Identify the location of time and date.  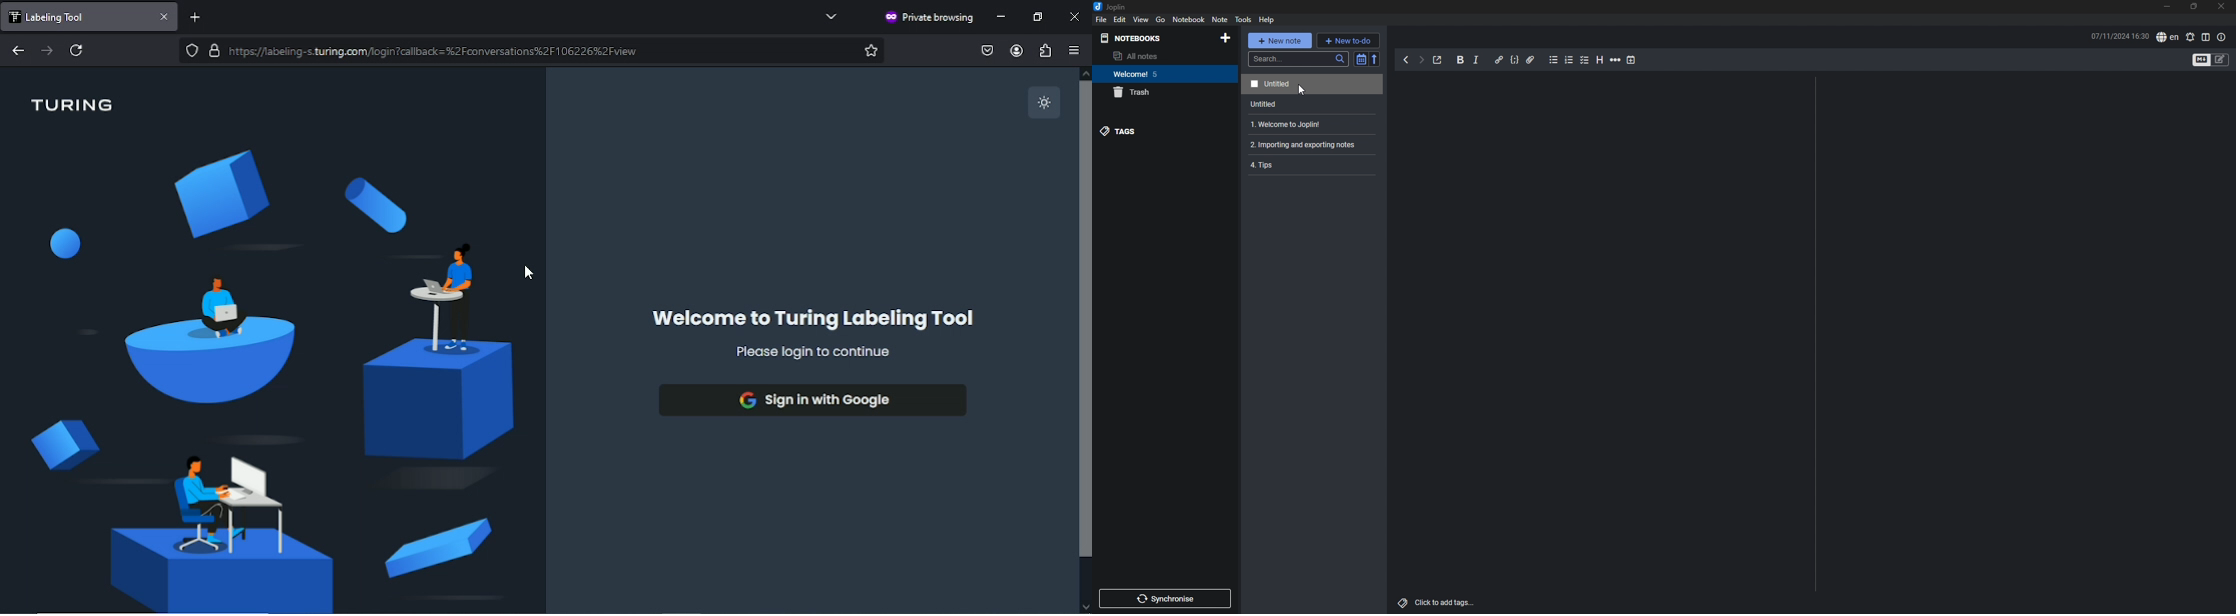
(2120, 36).